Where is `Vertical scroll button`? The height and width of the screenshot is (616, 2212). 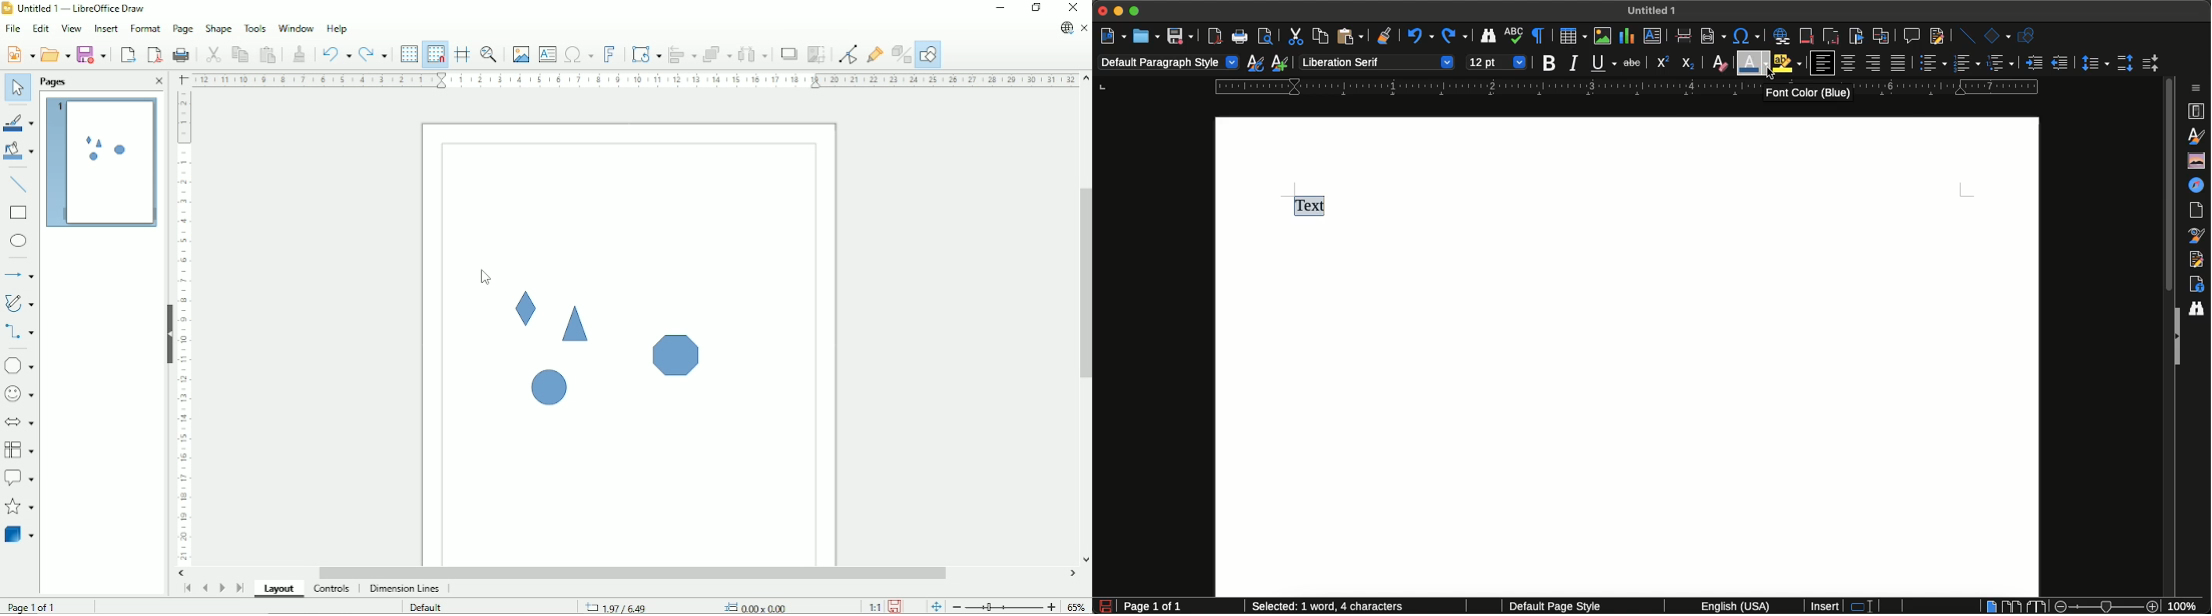 Vertical scroll button is located at coordinates (1085, 559).